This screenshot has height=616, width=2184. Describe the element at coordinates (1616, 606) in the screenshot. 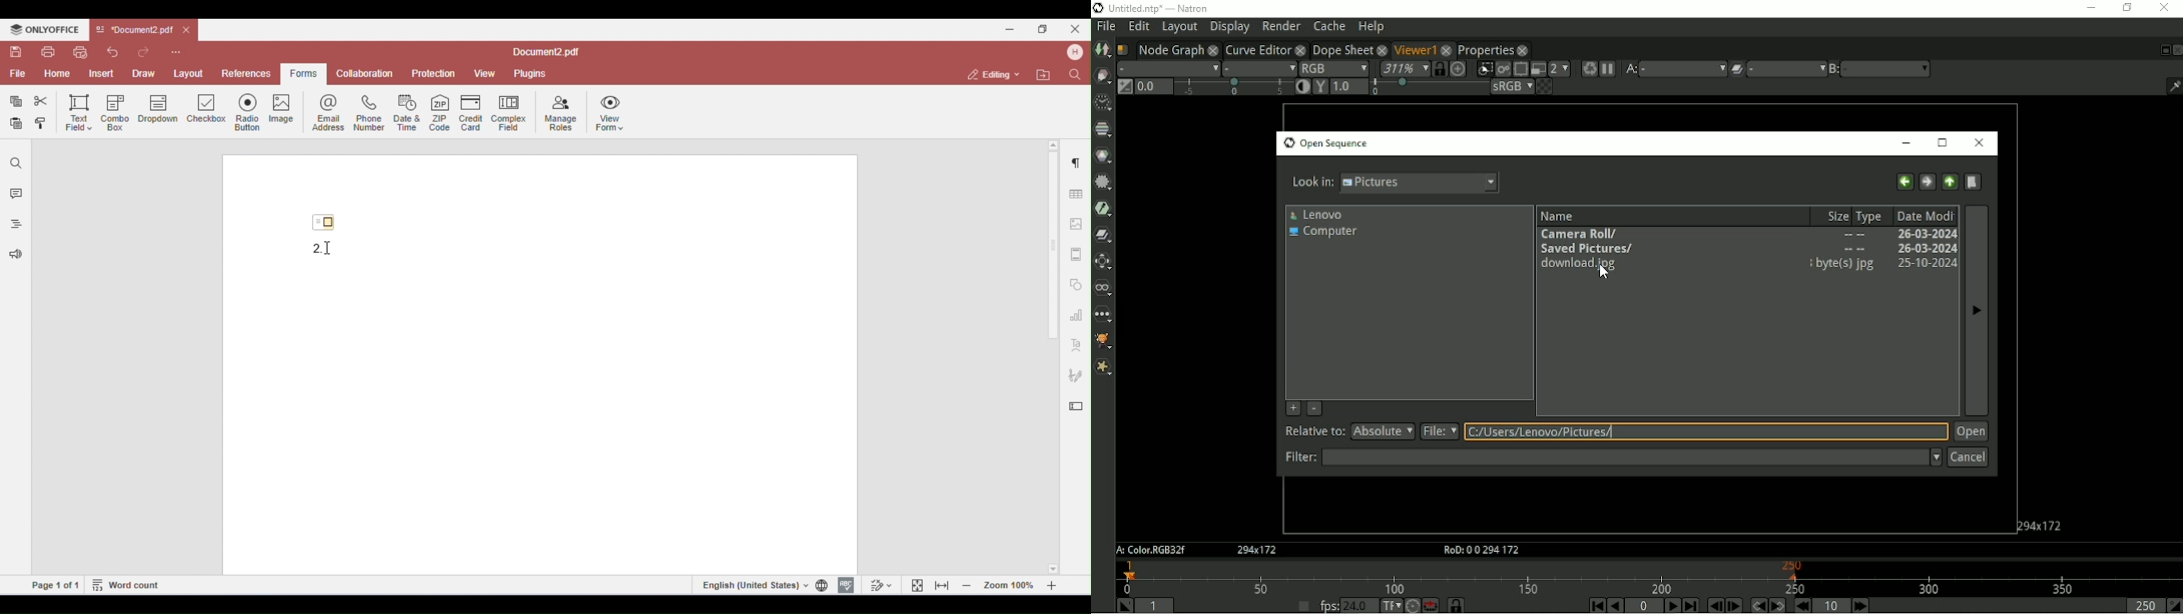

I see `Play backward` at that location.